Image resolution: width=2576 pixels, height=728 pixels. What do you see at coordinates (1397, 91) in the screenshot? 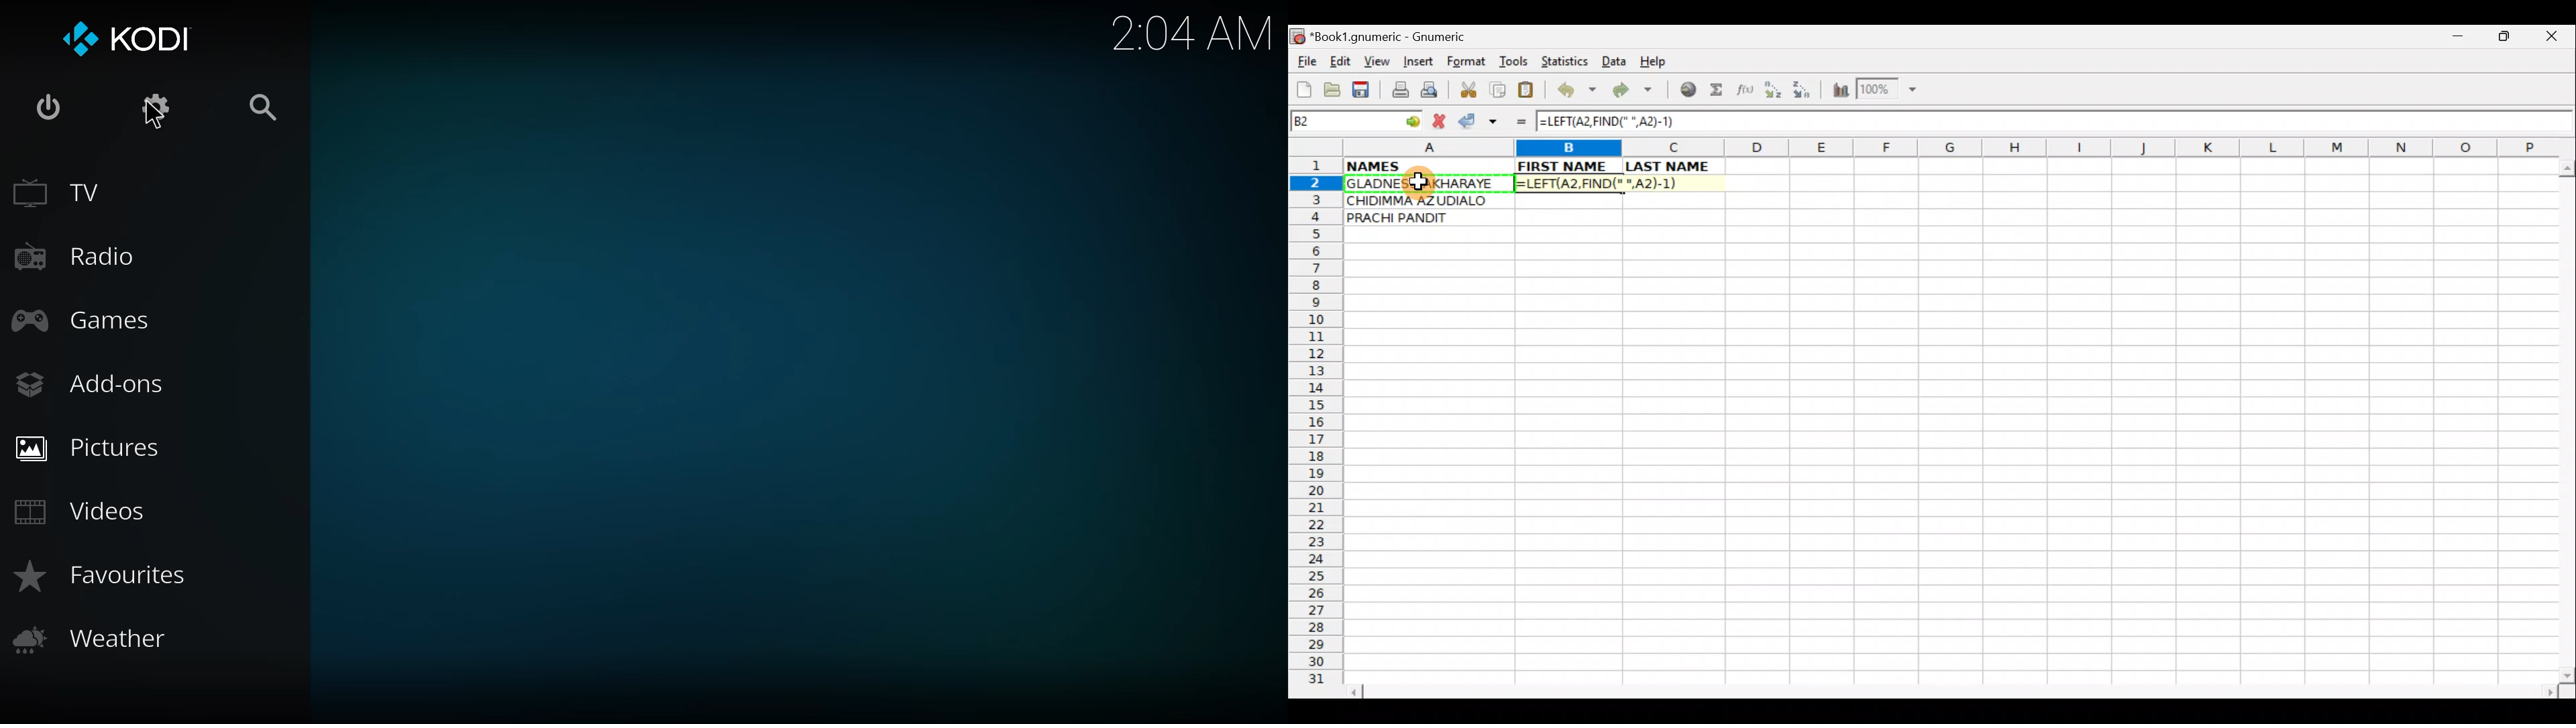
I see `Print file` at bounding box center [1397, 91].